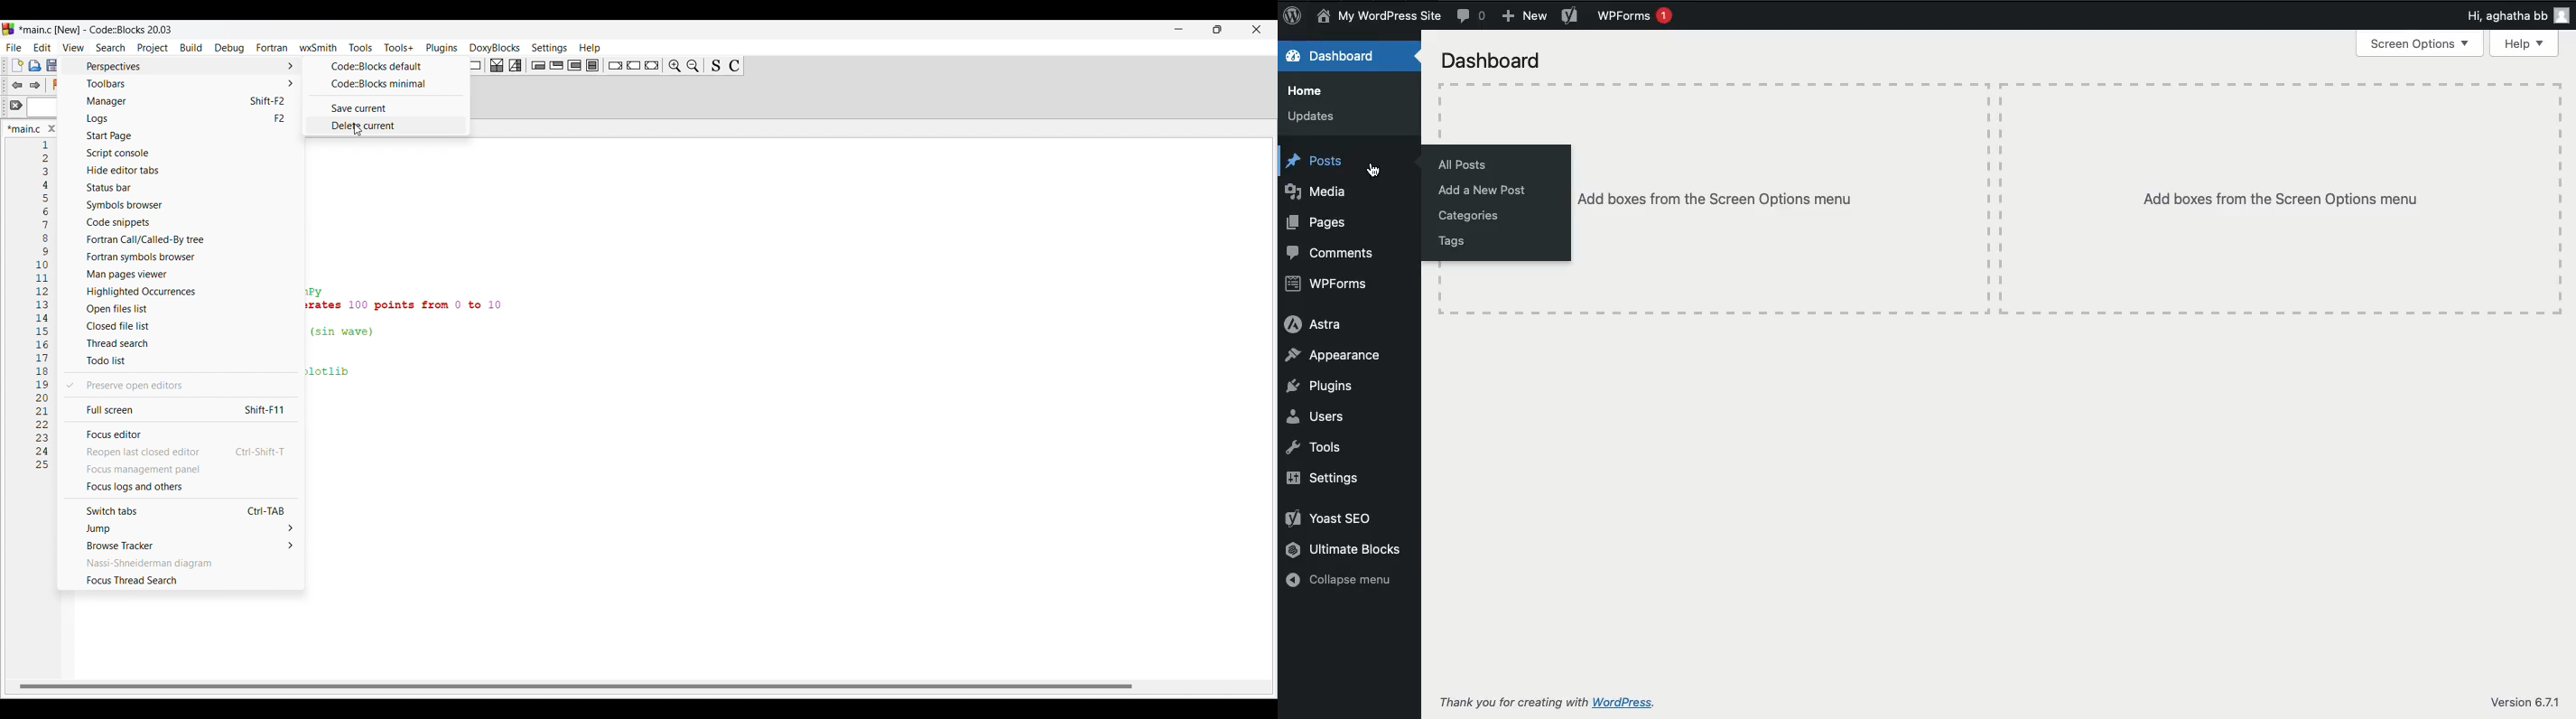 The image size is (2576, 728). I want to click on Entry condition loop, so click(538, 65).